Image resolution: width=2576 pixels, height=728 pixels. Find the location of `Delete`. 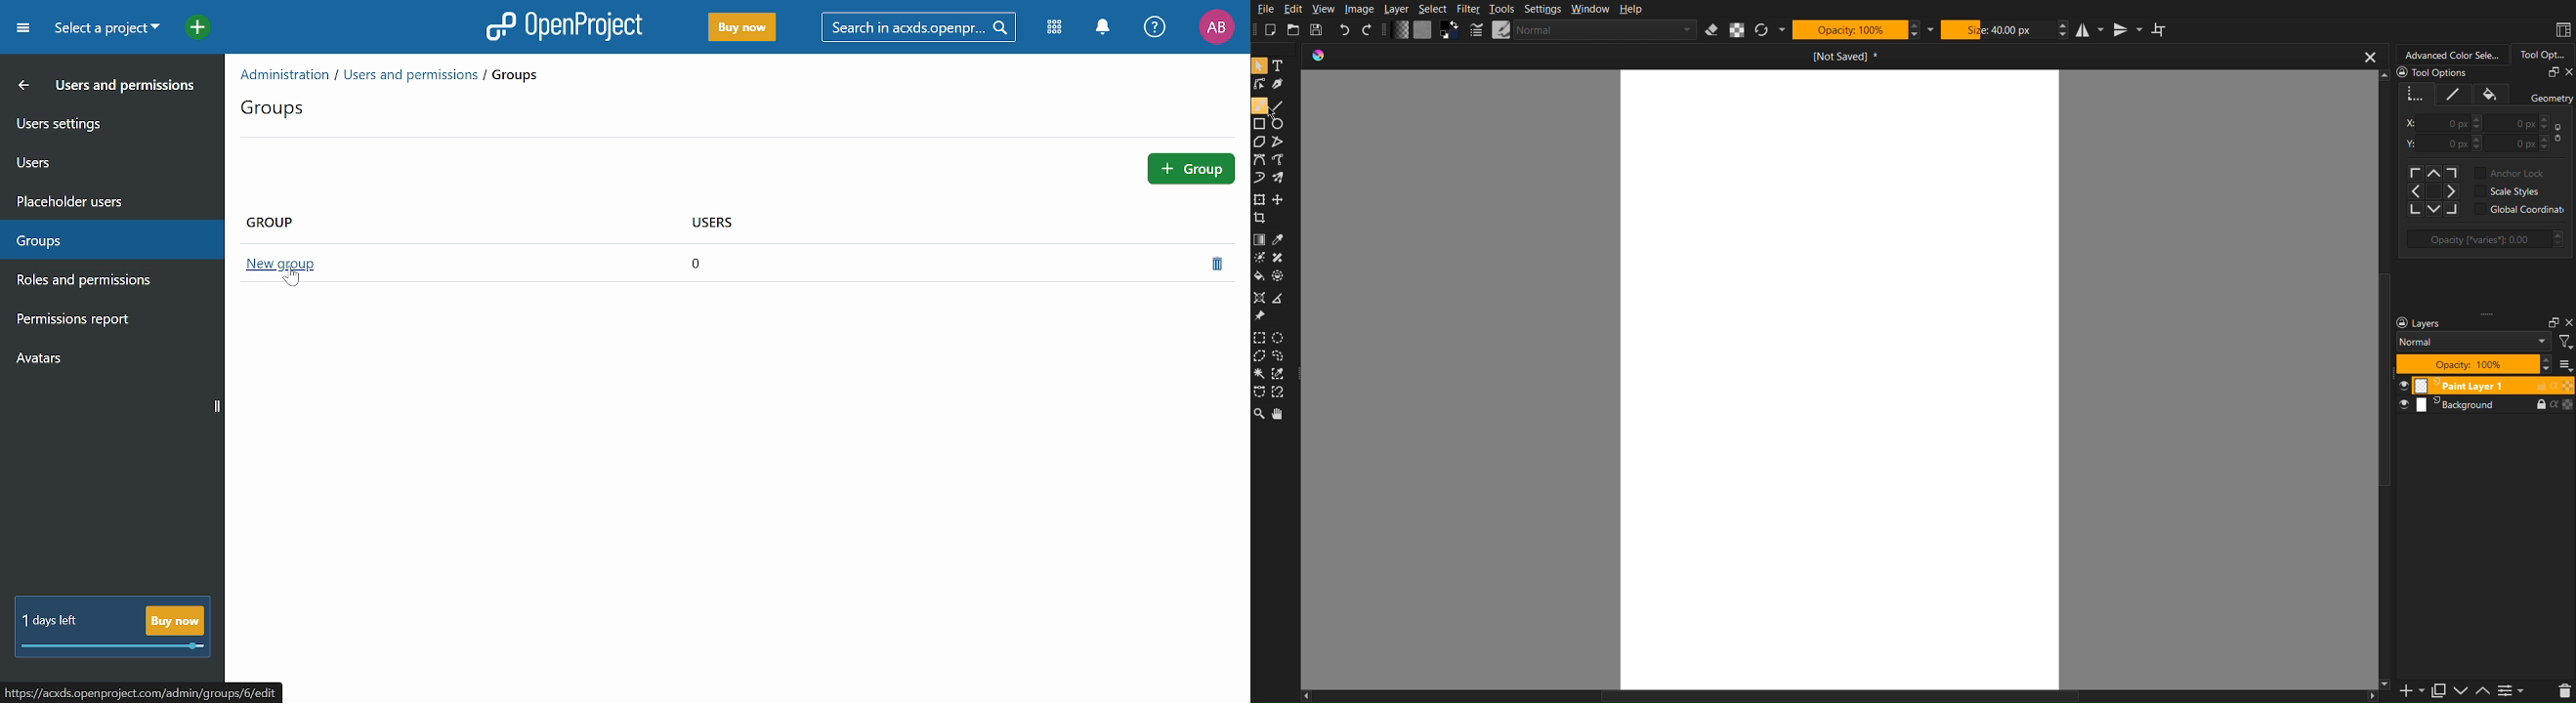

Delete is located at coordinates (2561, 692).